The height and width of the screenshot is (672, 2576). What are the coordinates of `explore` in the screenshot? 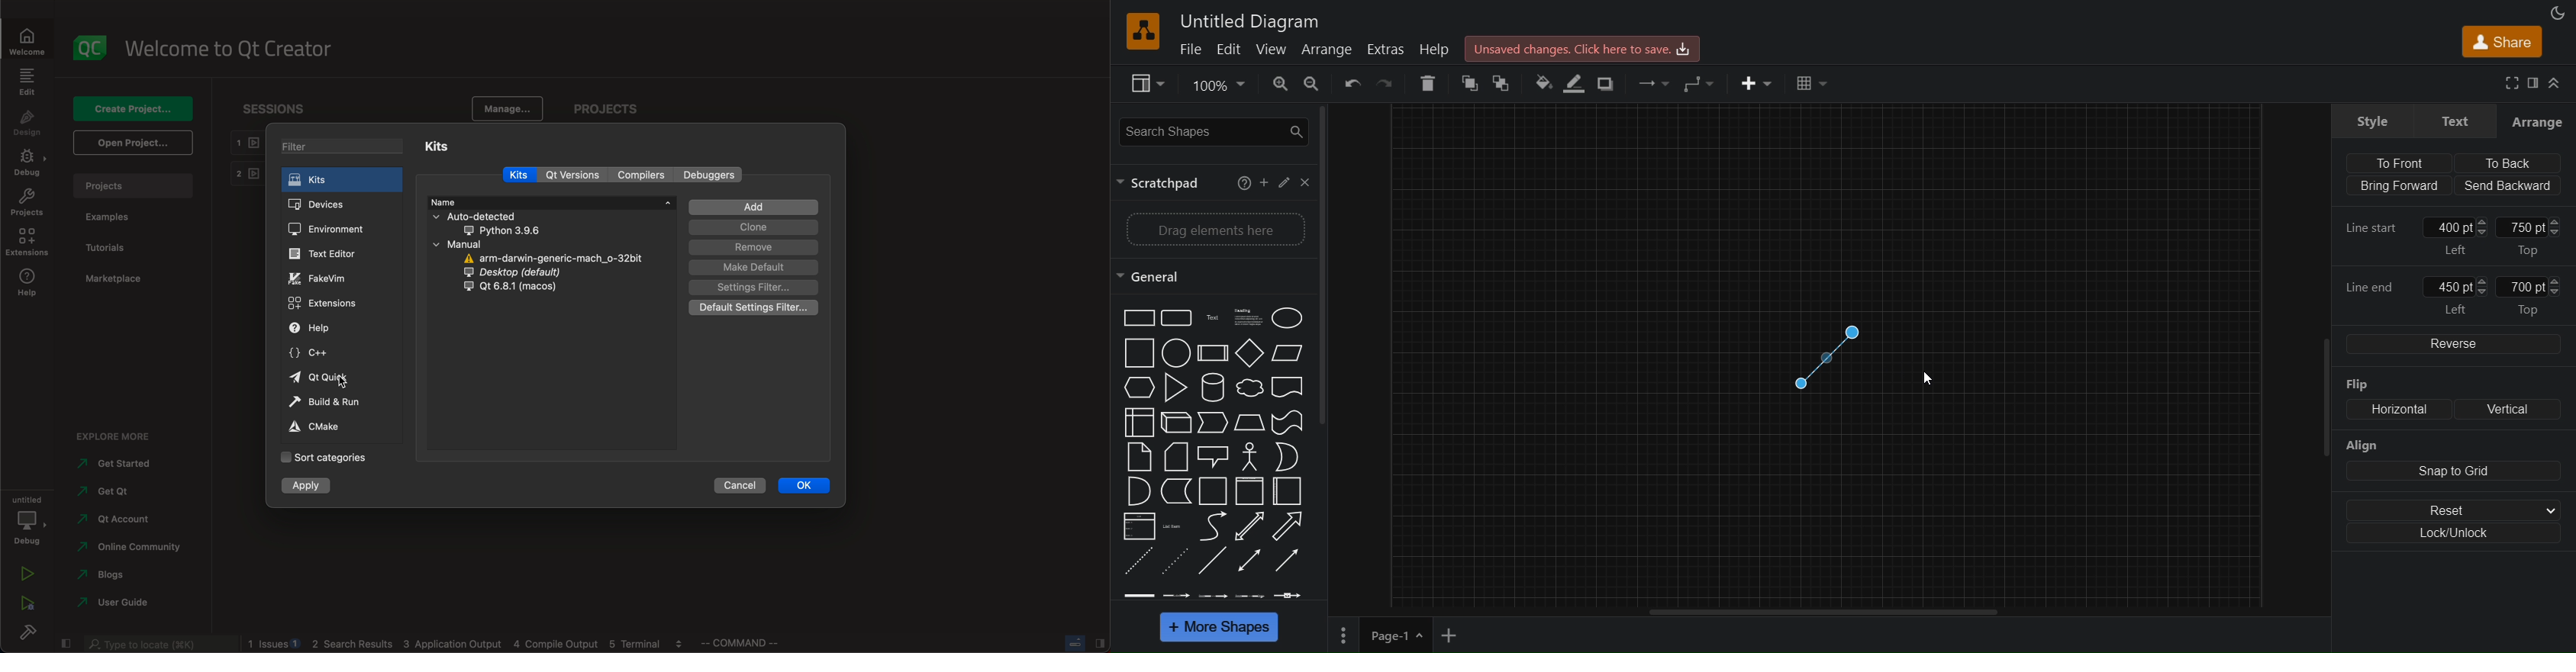 It's located at (117, 436).